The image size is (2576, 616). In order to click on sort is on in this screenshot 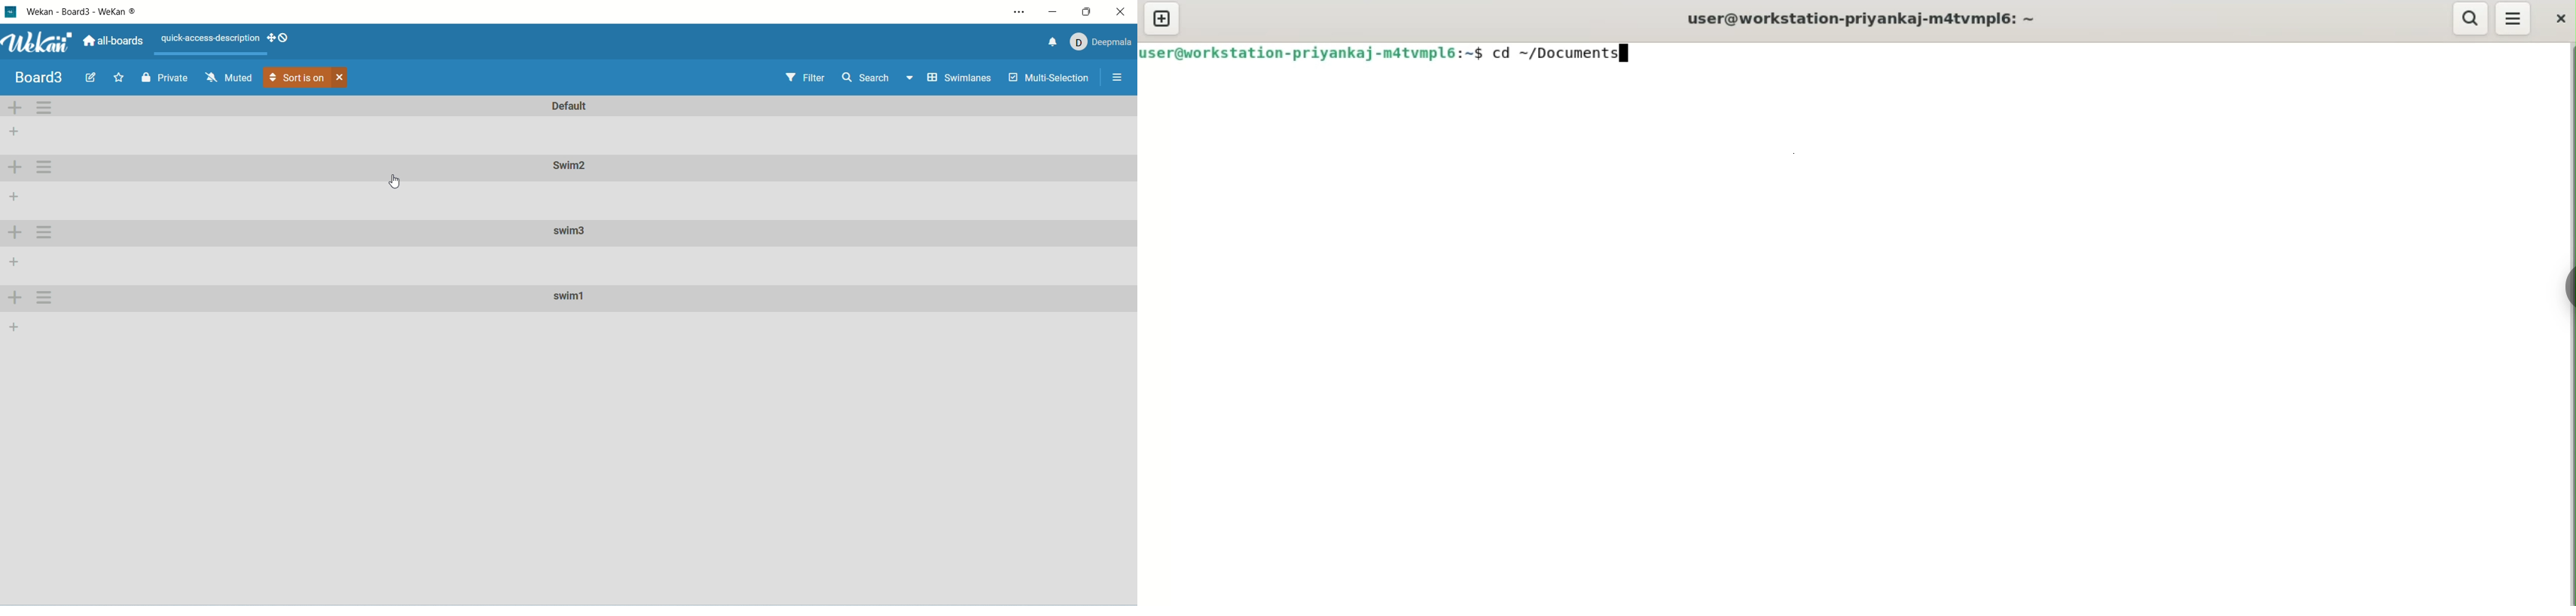, I will do `click(297, 78)`.